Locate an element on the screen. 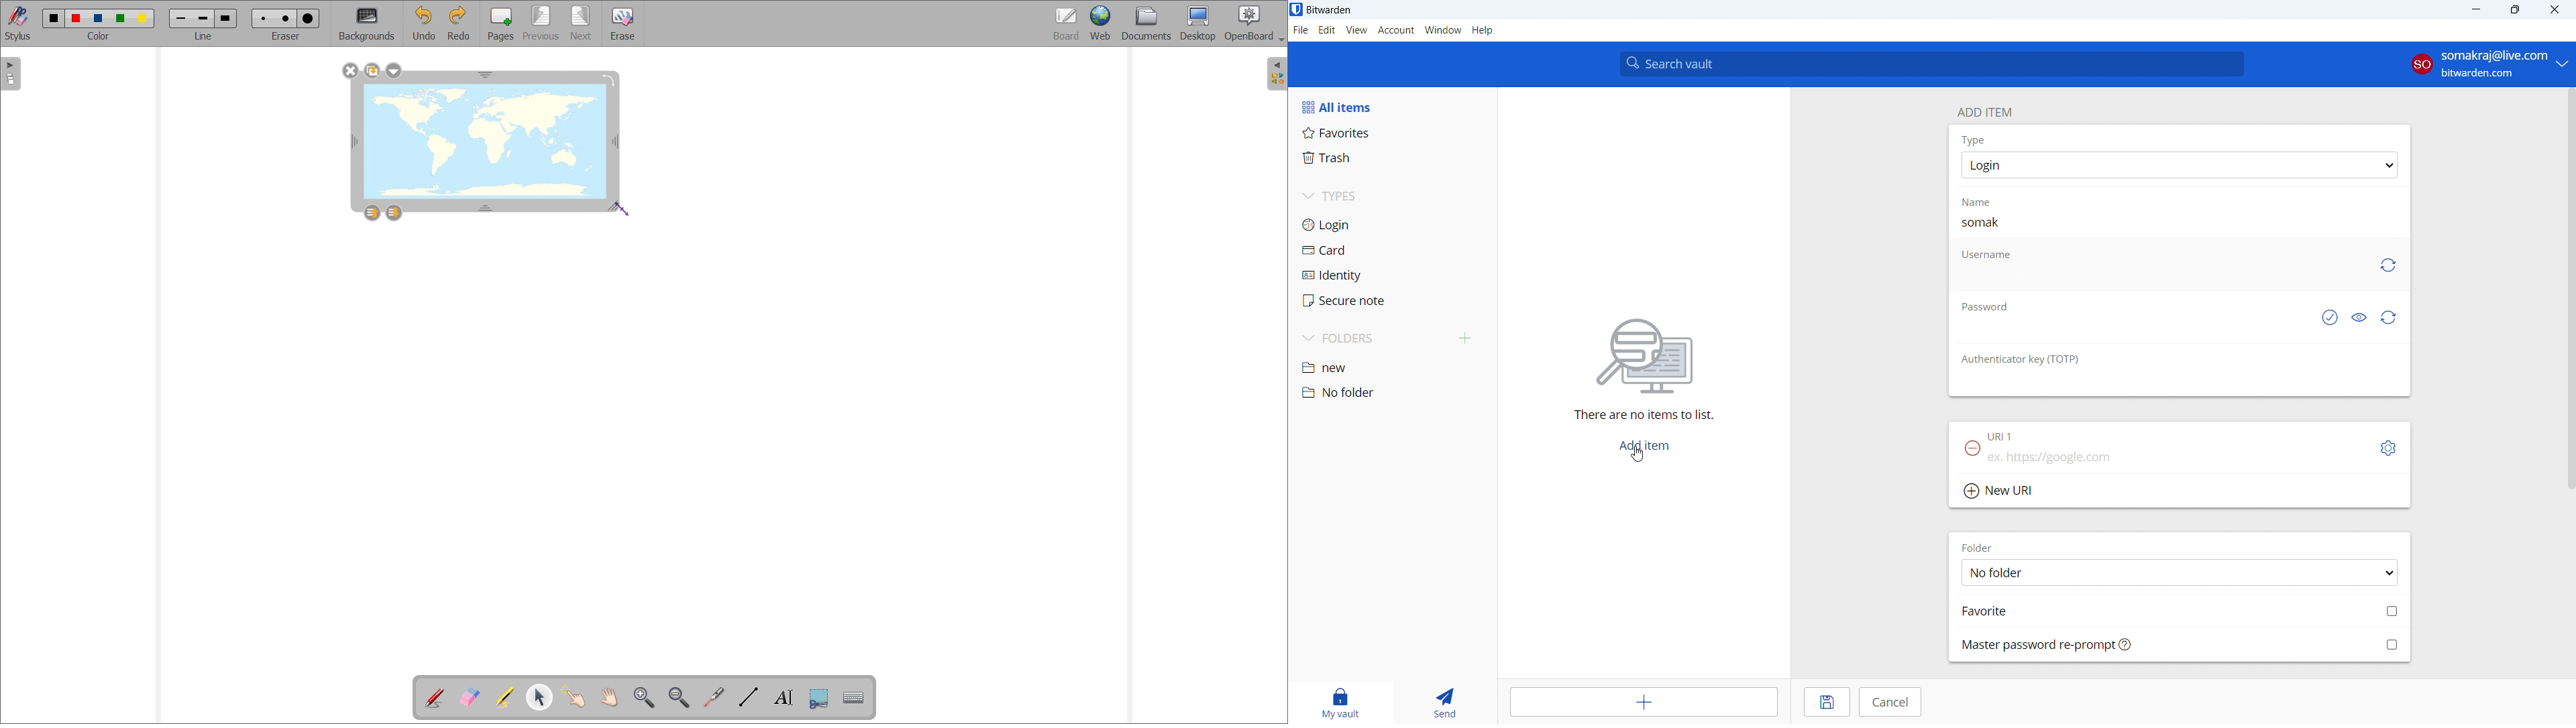 The image size is (2576, 728). add folder is located at coordinates (1465, 339).